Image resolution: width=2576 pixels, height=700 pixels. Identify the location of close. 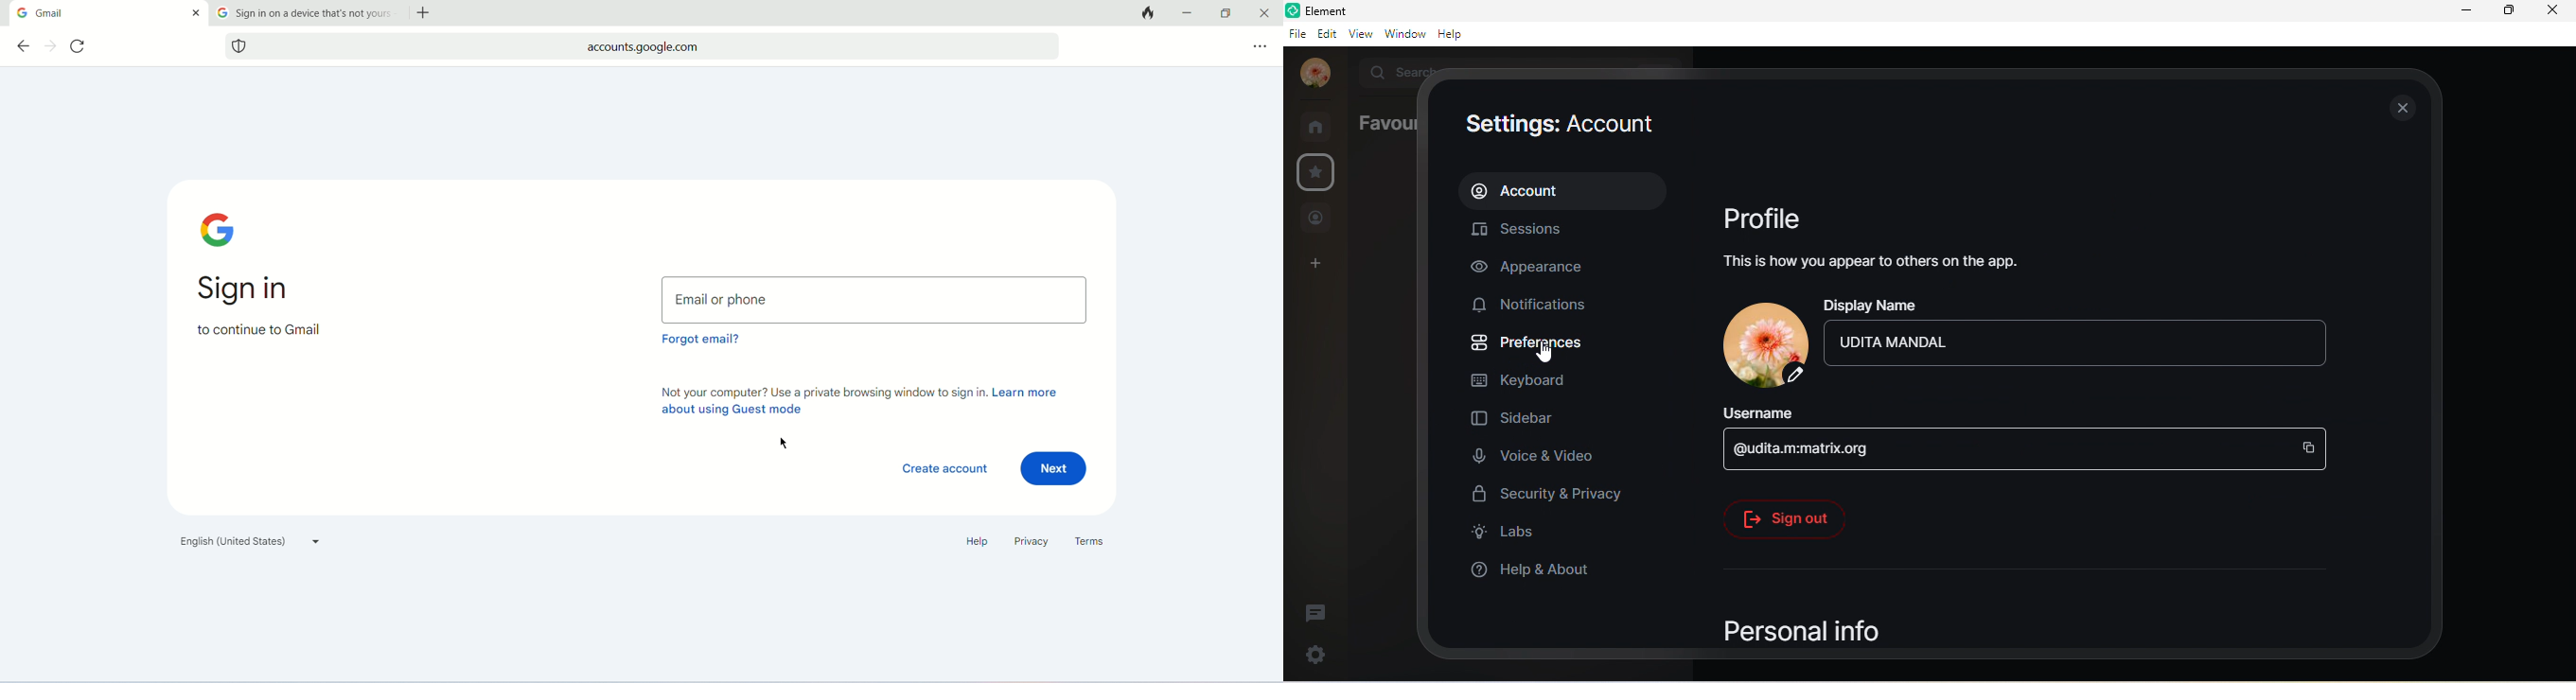
(2400, 110).